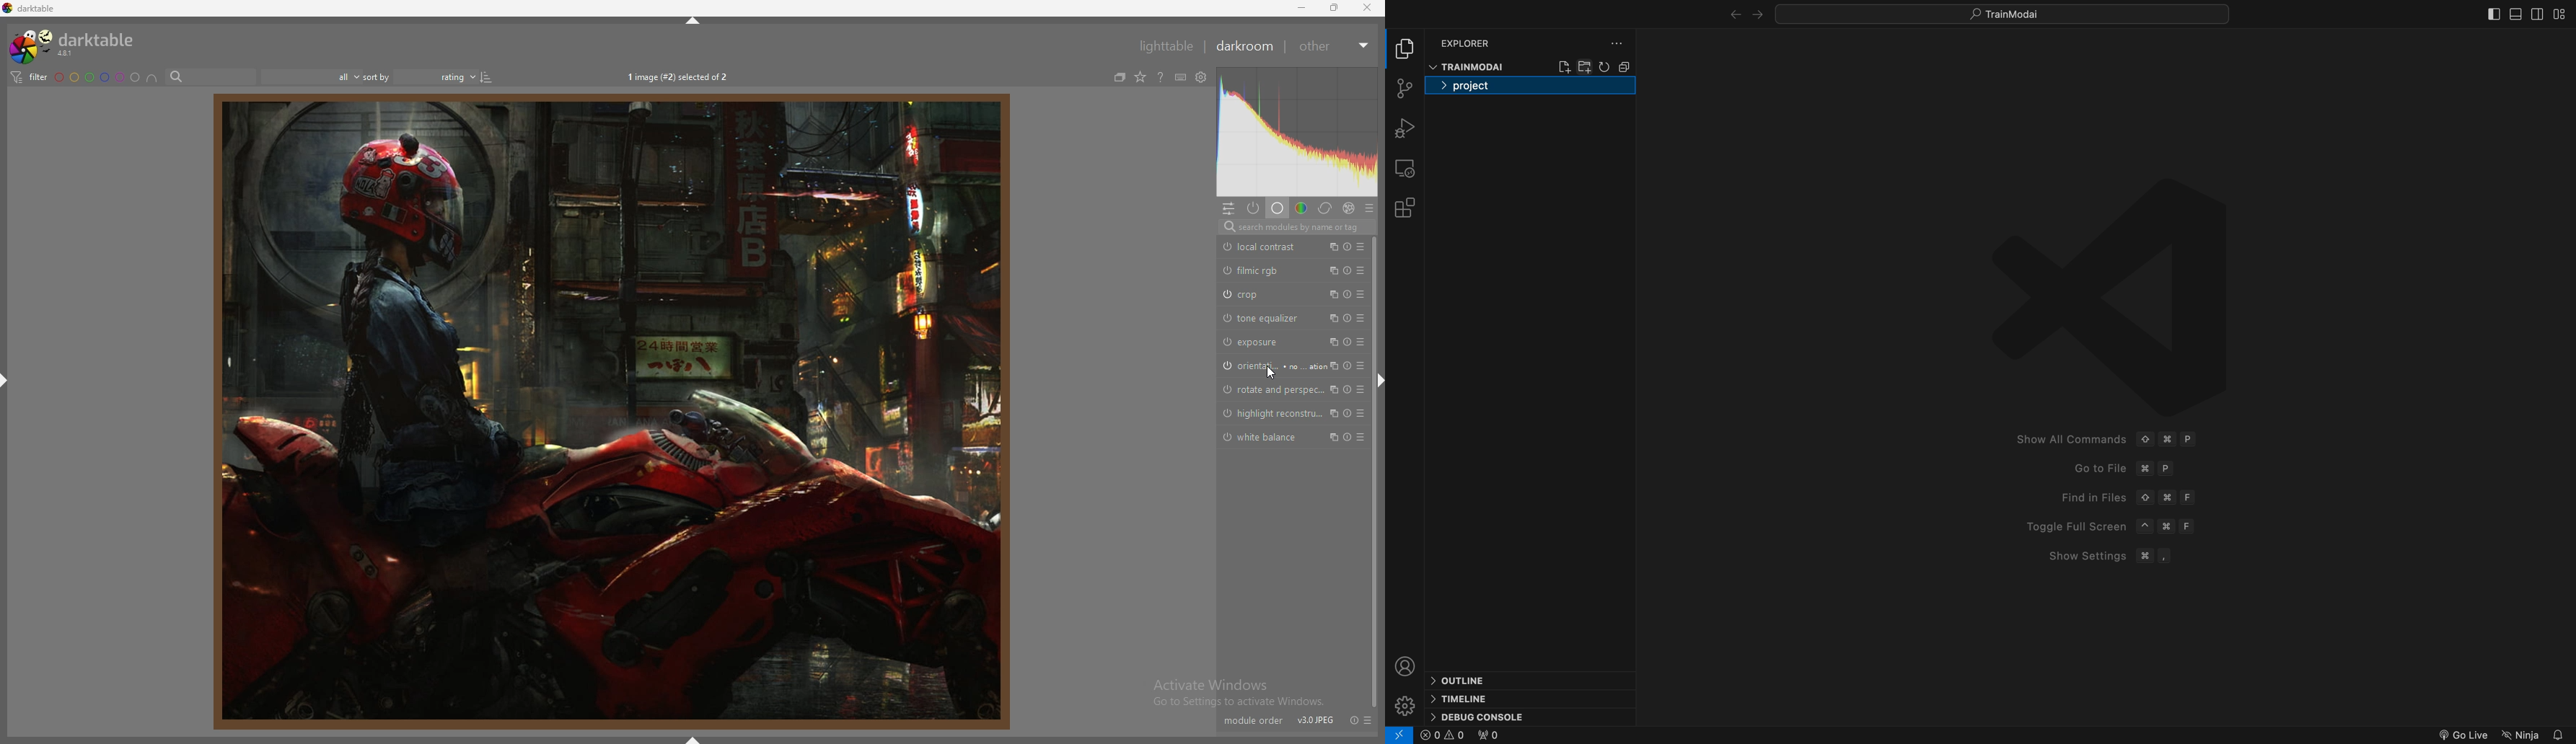  Describe the element at coordinates (1268, 365) in the screenshot. I see `orientation` at that location.